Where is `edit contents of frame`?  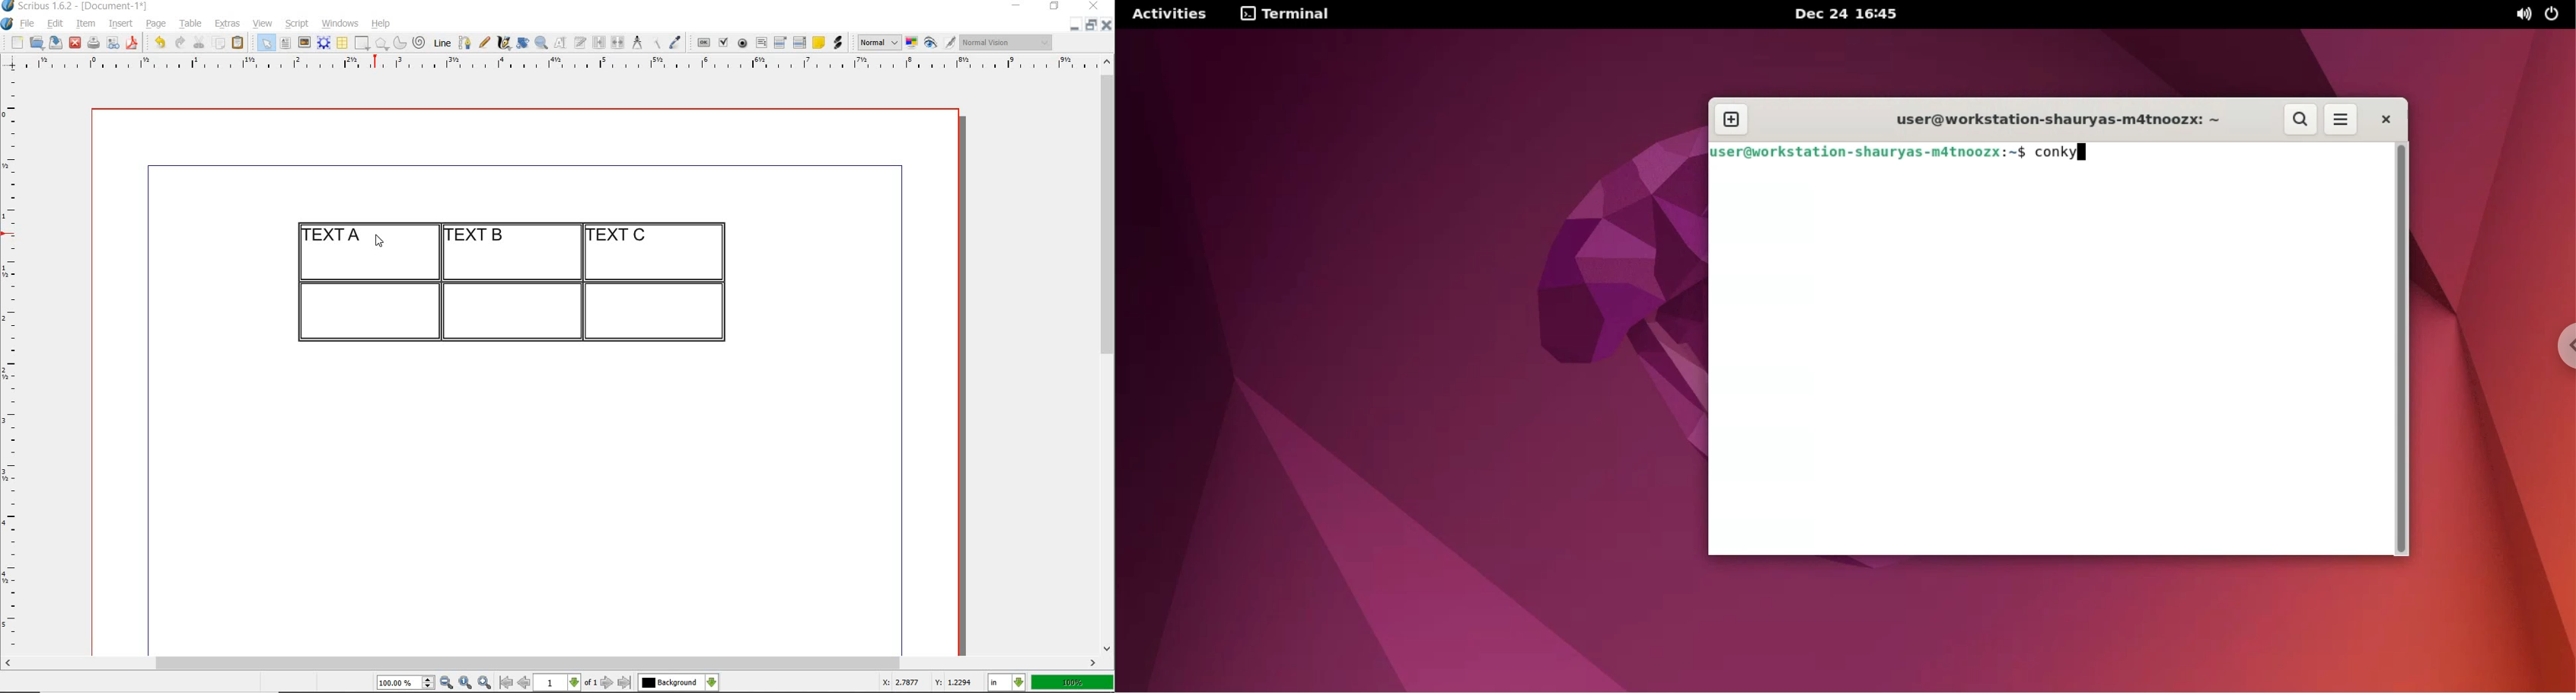
edit contents of frame is located at coordinates (561, 42).